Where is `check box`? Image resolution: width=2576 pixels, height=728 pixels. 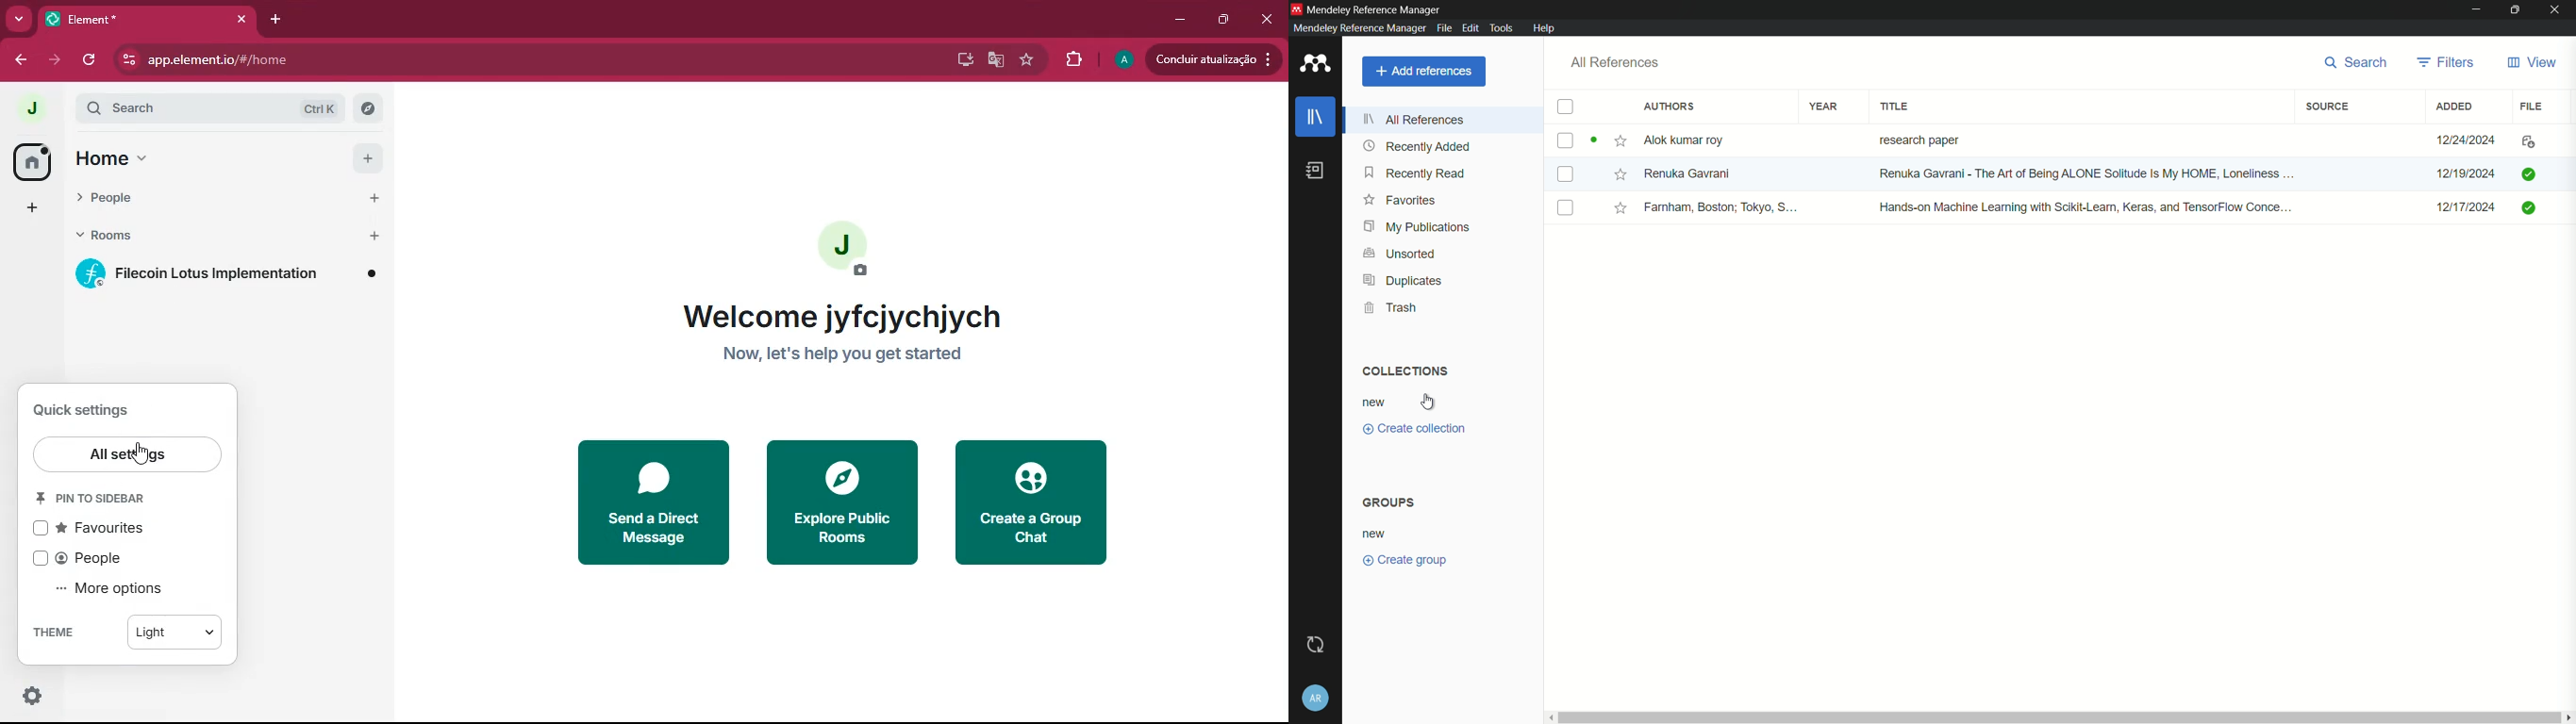 check box is located at coordinates (1567, 107).